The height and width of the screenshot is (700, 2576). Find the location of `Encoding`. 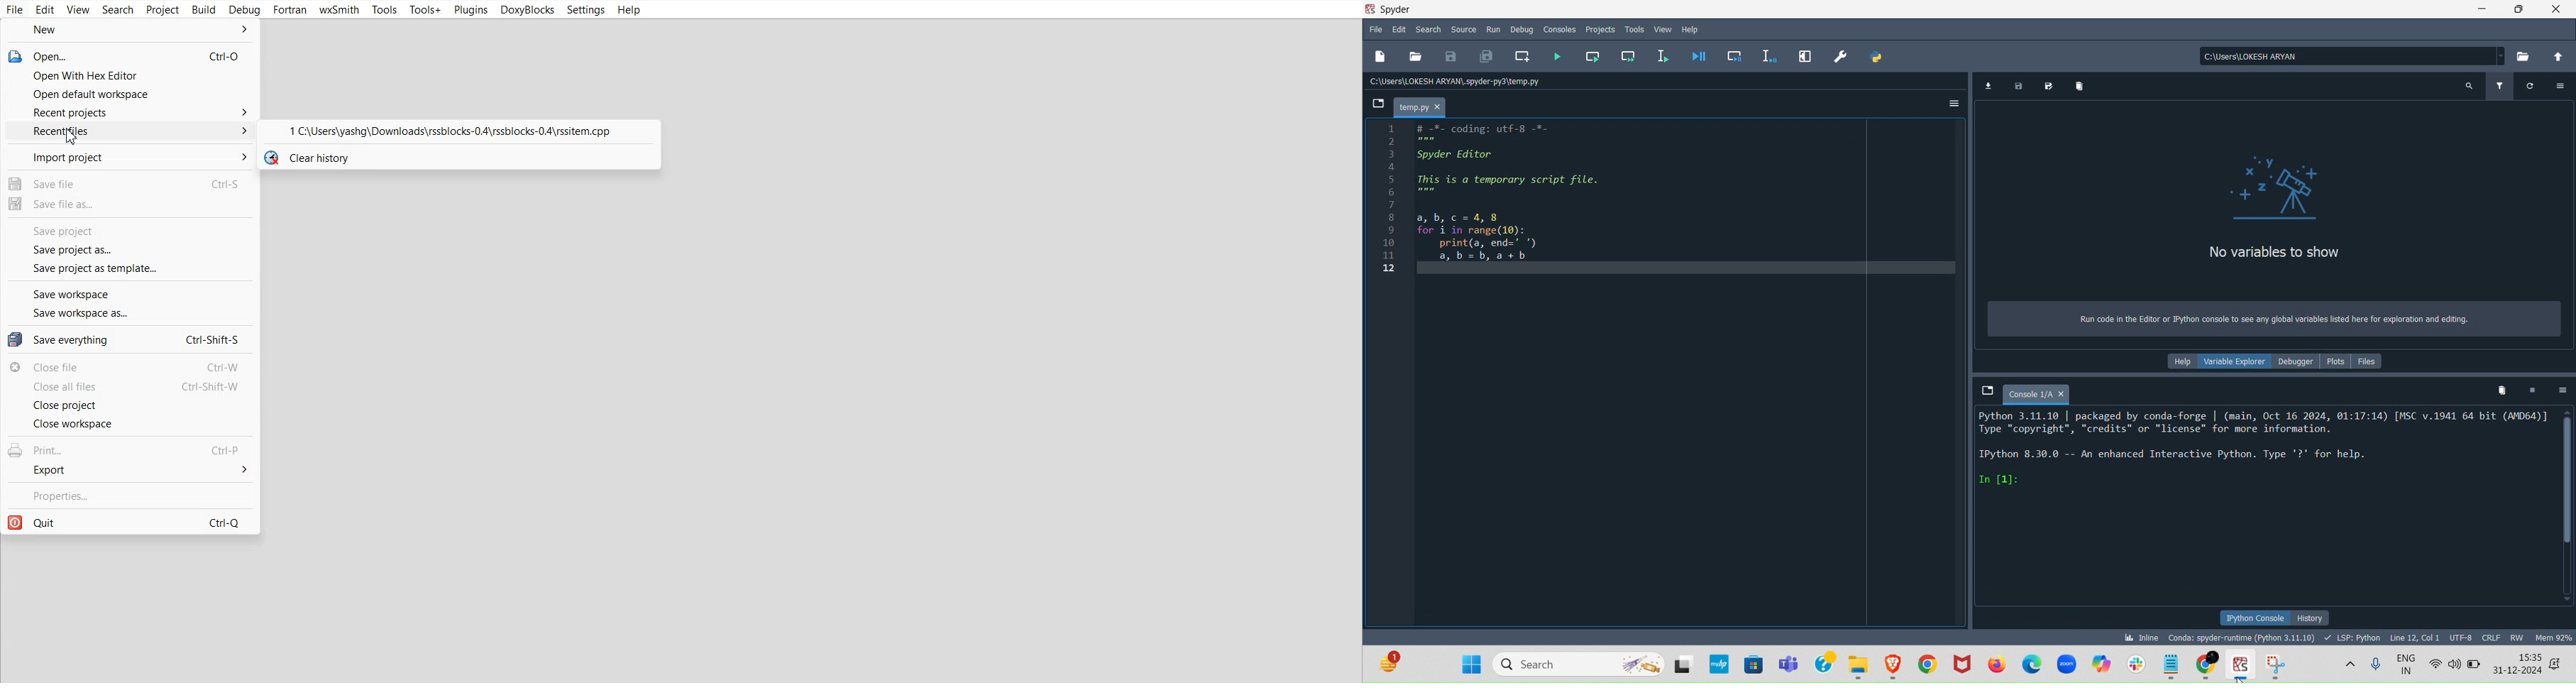

Encoding is located at coordinates (2462, 637).